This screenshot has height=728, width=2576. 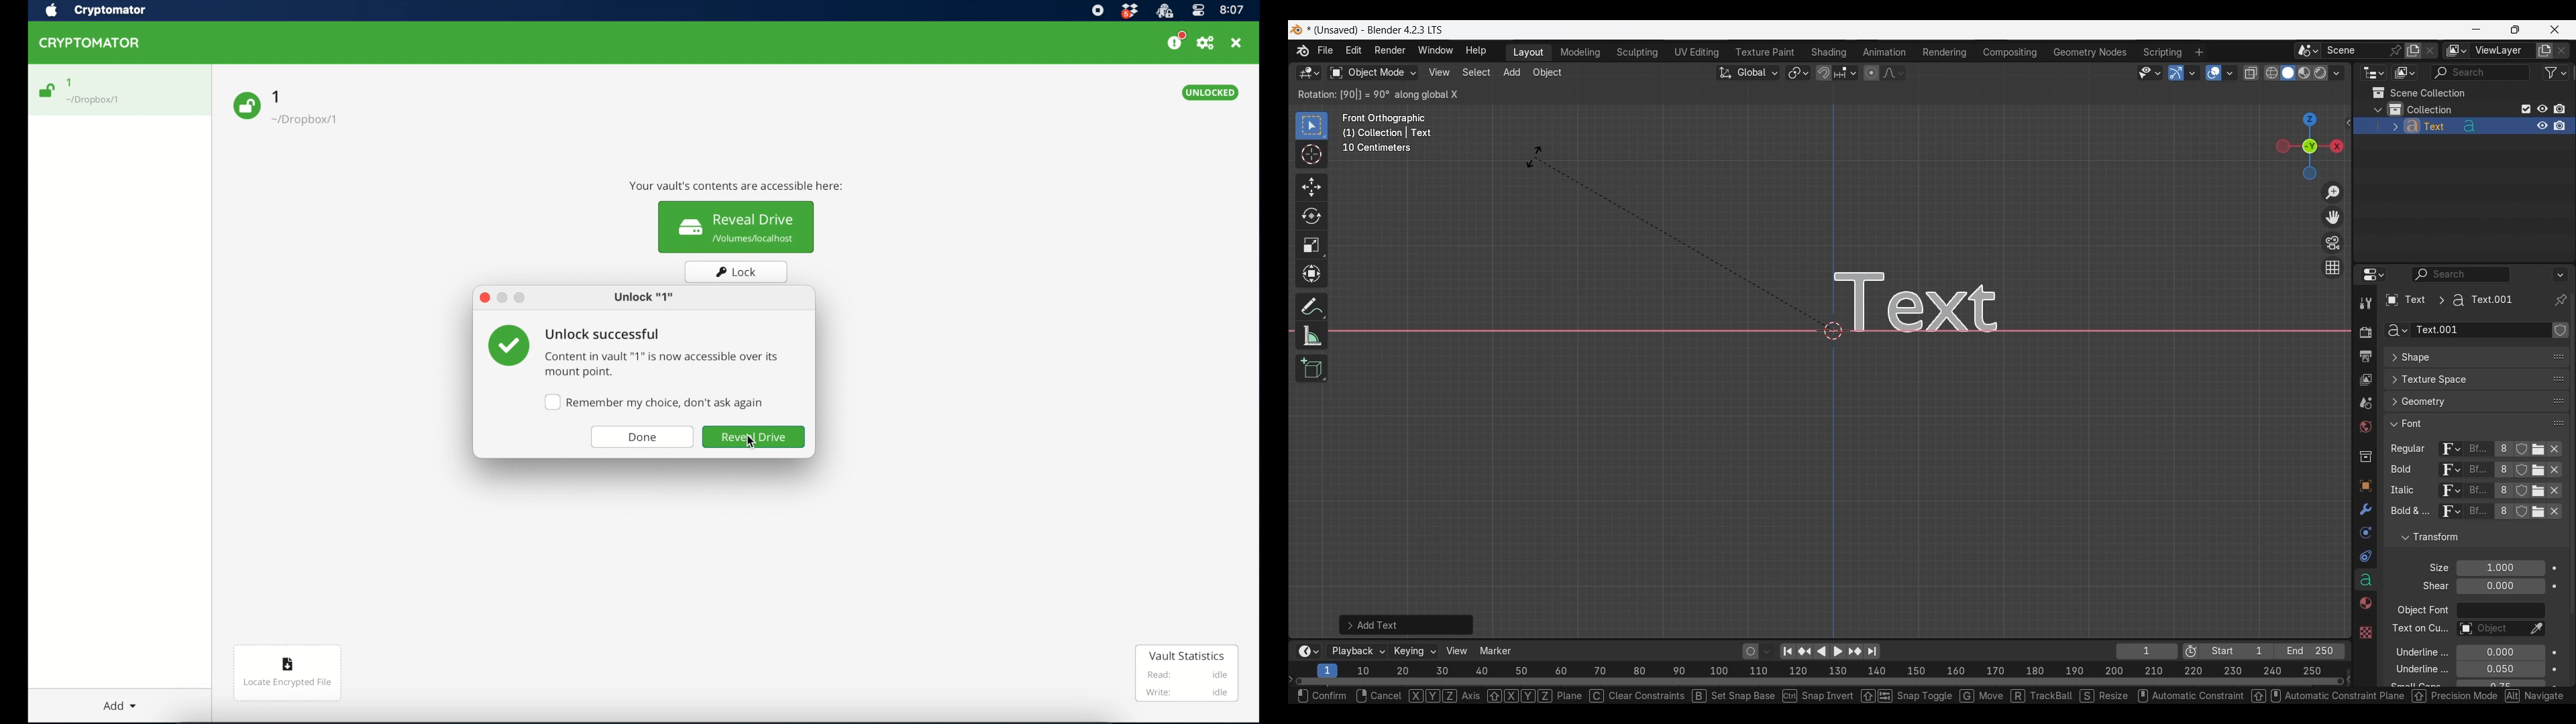 I want to click on Data, current selection, so click(x=2365, y=580).